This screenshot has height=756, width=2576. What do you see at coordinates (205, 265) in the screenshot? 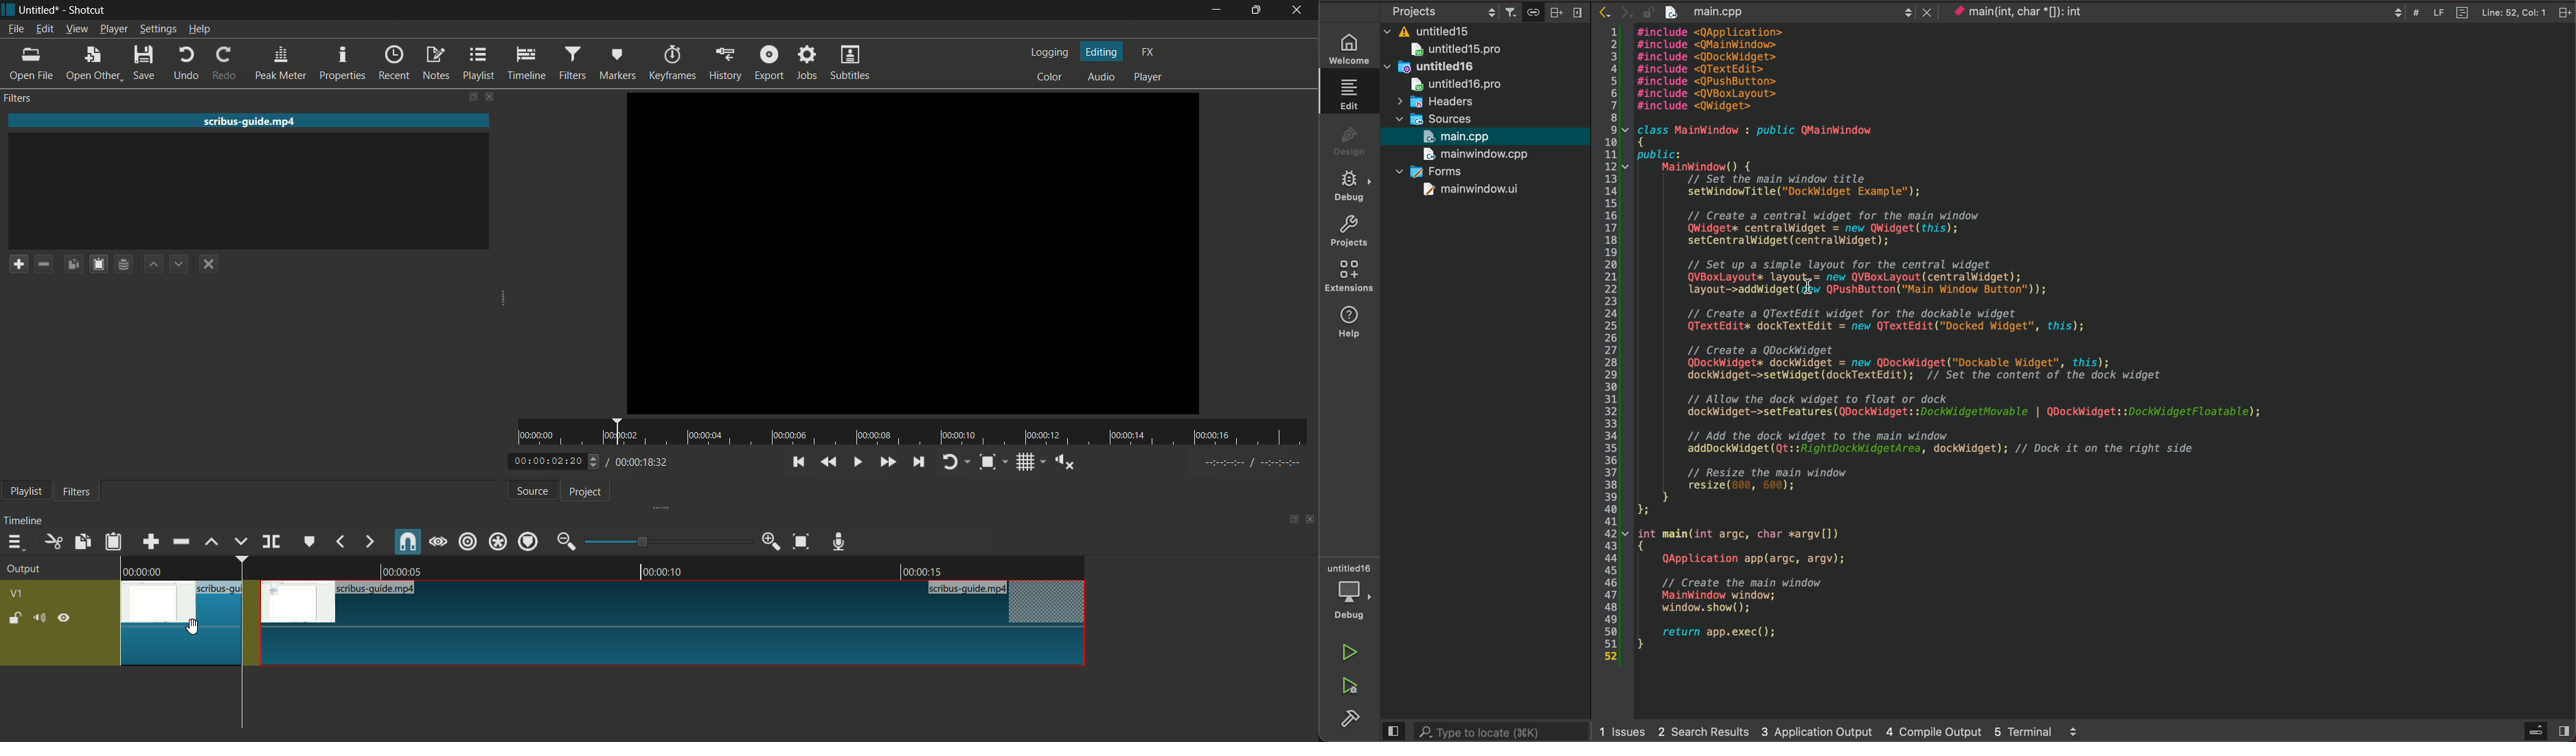
I see `deselect the filter` at bounding box center [205, 265].